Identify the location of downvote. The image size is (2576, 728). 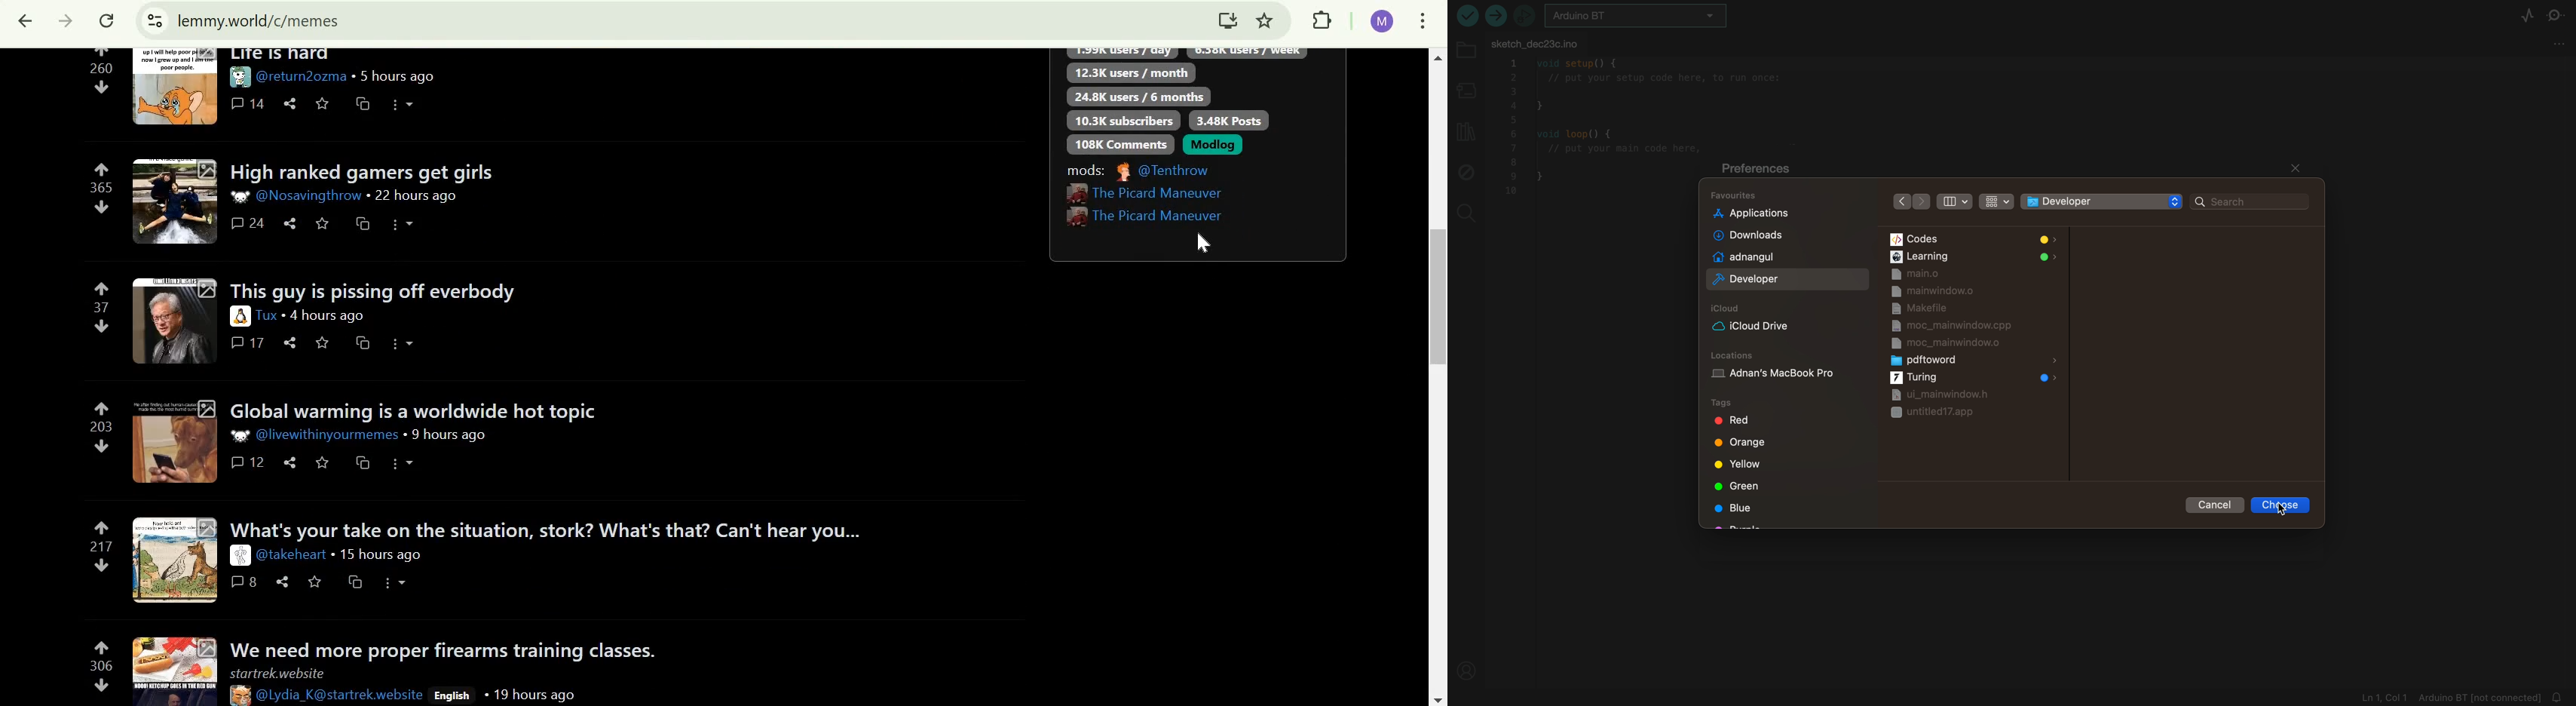
(103, 326).